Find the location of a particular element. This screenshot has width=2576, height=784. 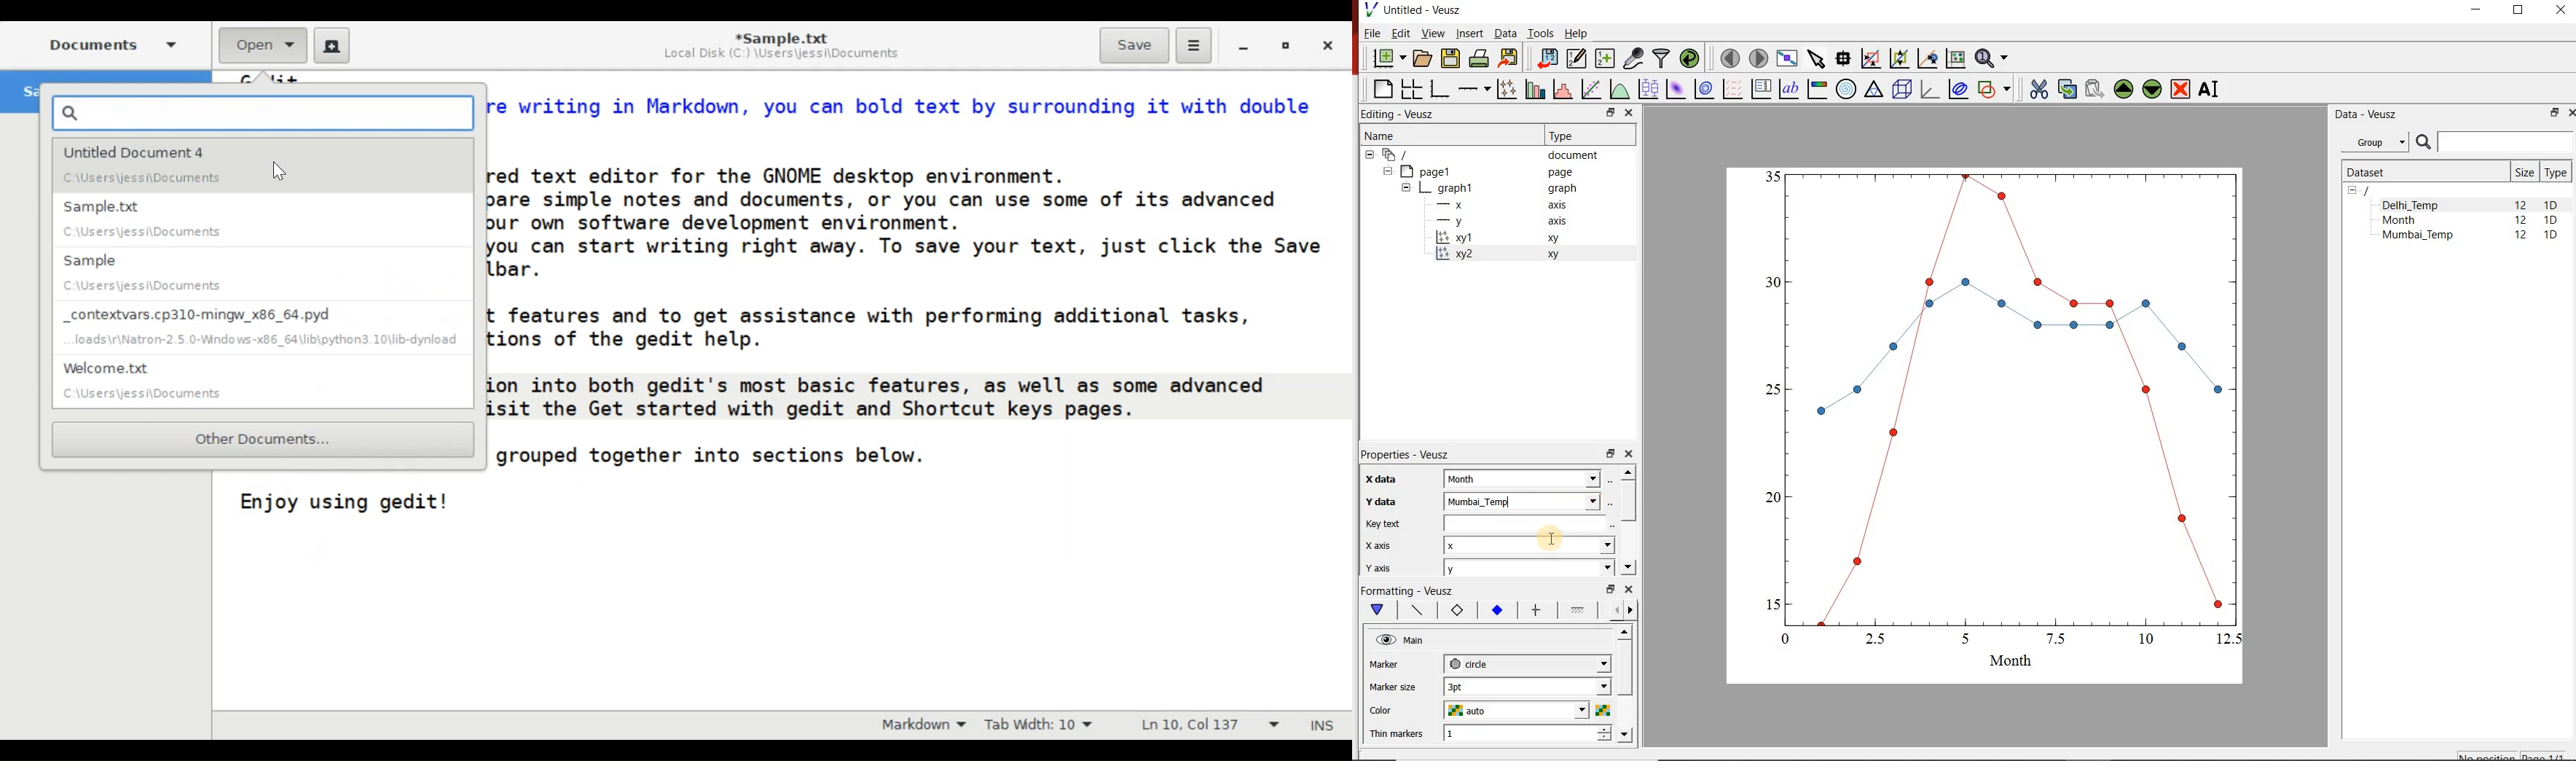

image color bar is located at coordinates (1817, 89).